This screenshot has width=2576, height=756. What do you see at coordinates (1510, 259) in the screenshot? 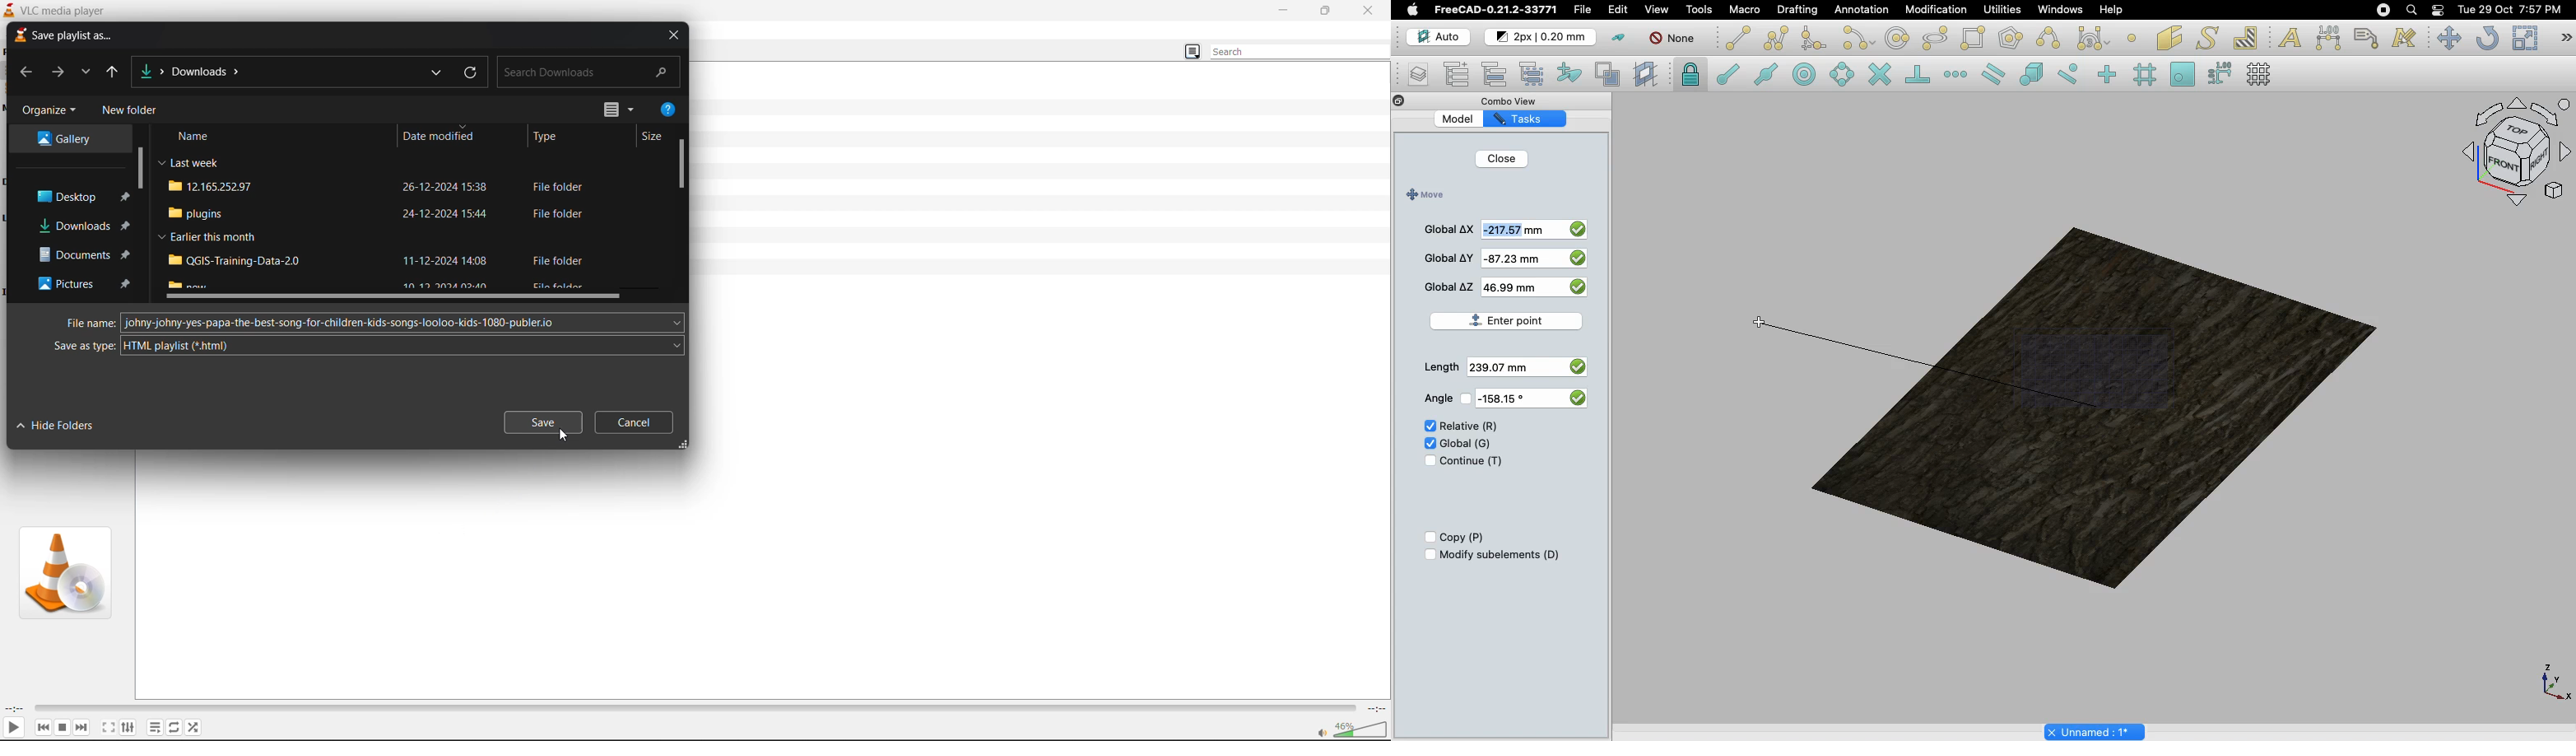
I see `1.00` at bounding box center [1510, 259].